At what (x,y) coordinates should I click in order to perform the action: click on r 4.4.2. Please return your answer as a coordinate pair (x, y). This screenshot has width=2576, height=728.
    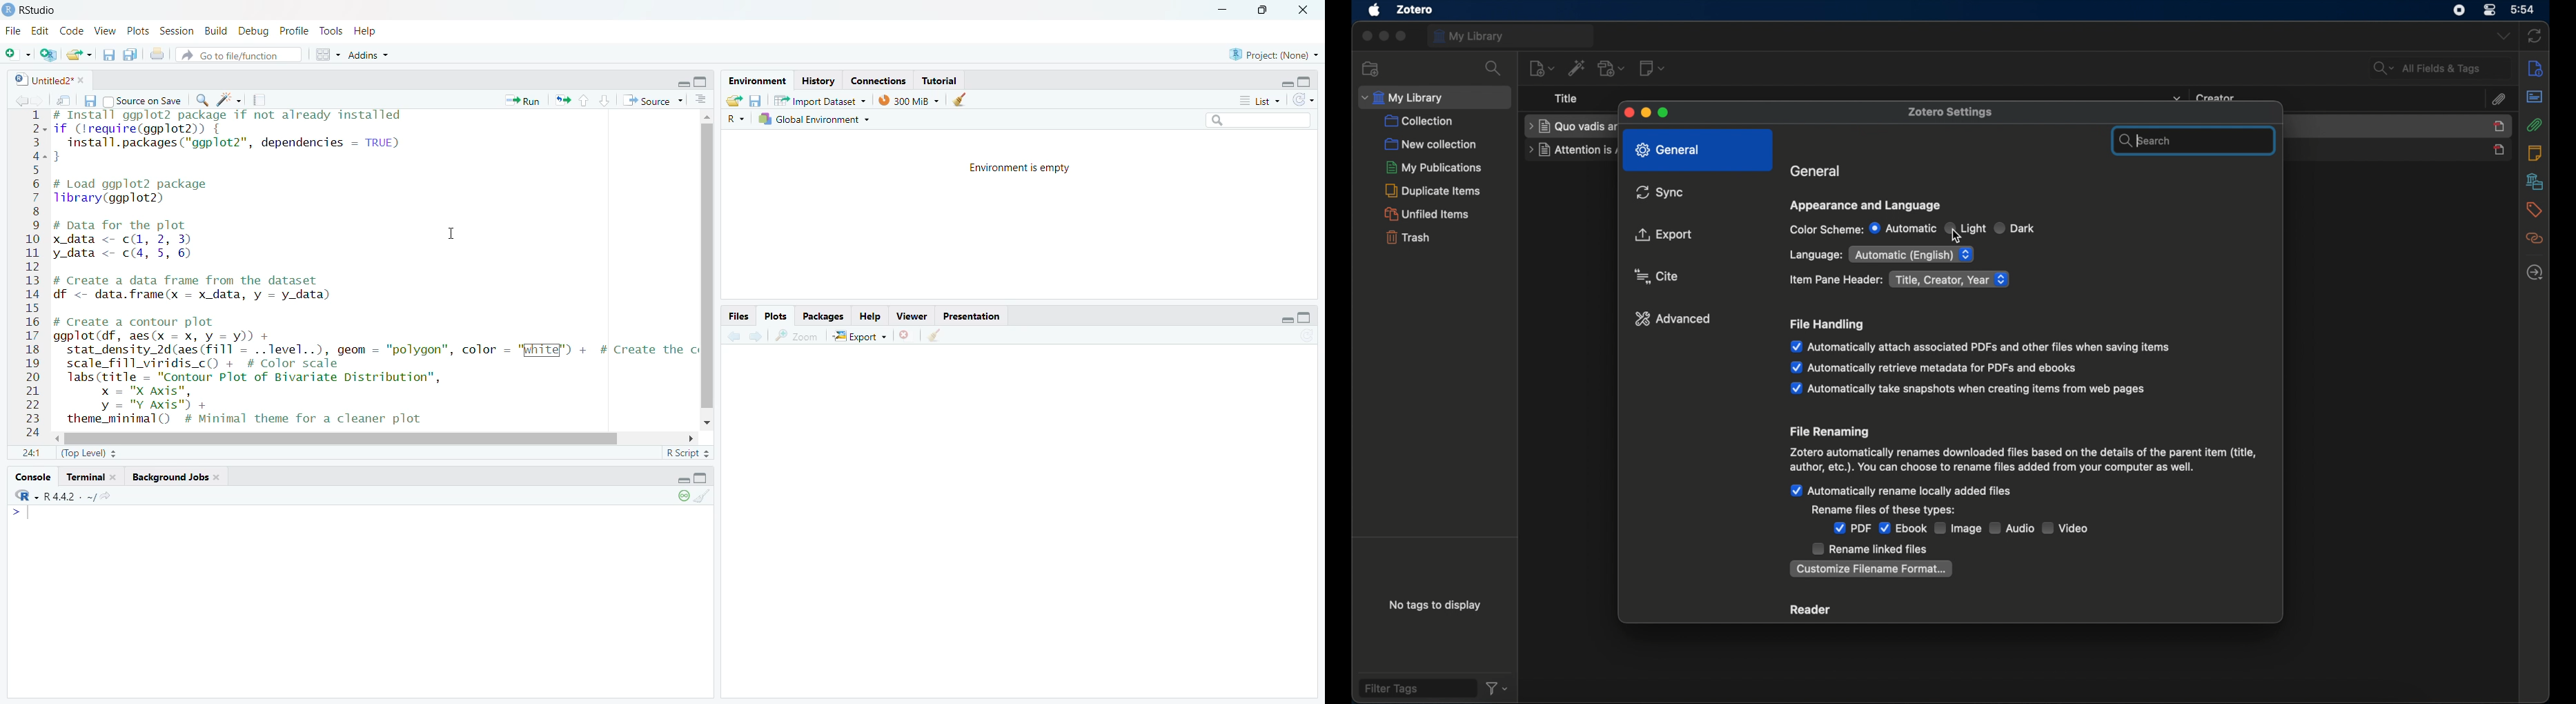
    Looking at the image, I should click on (69, 495).